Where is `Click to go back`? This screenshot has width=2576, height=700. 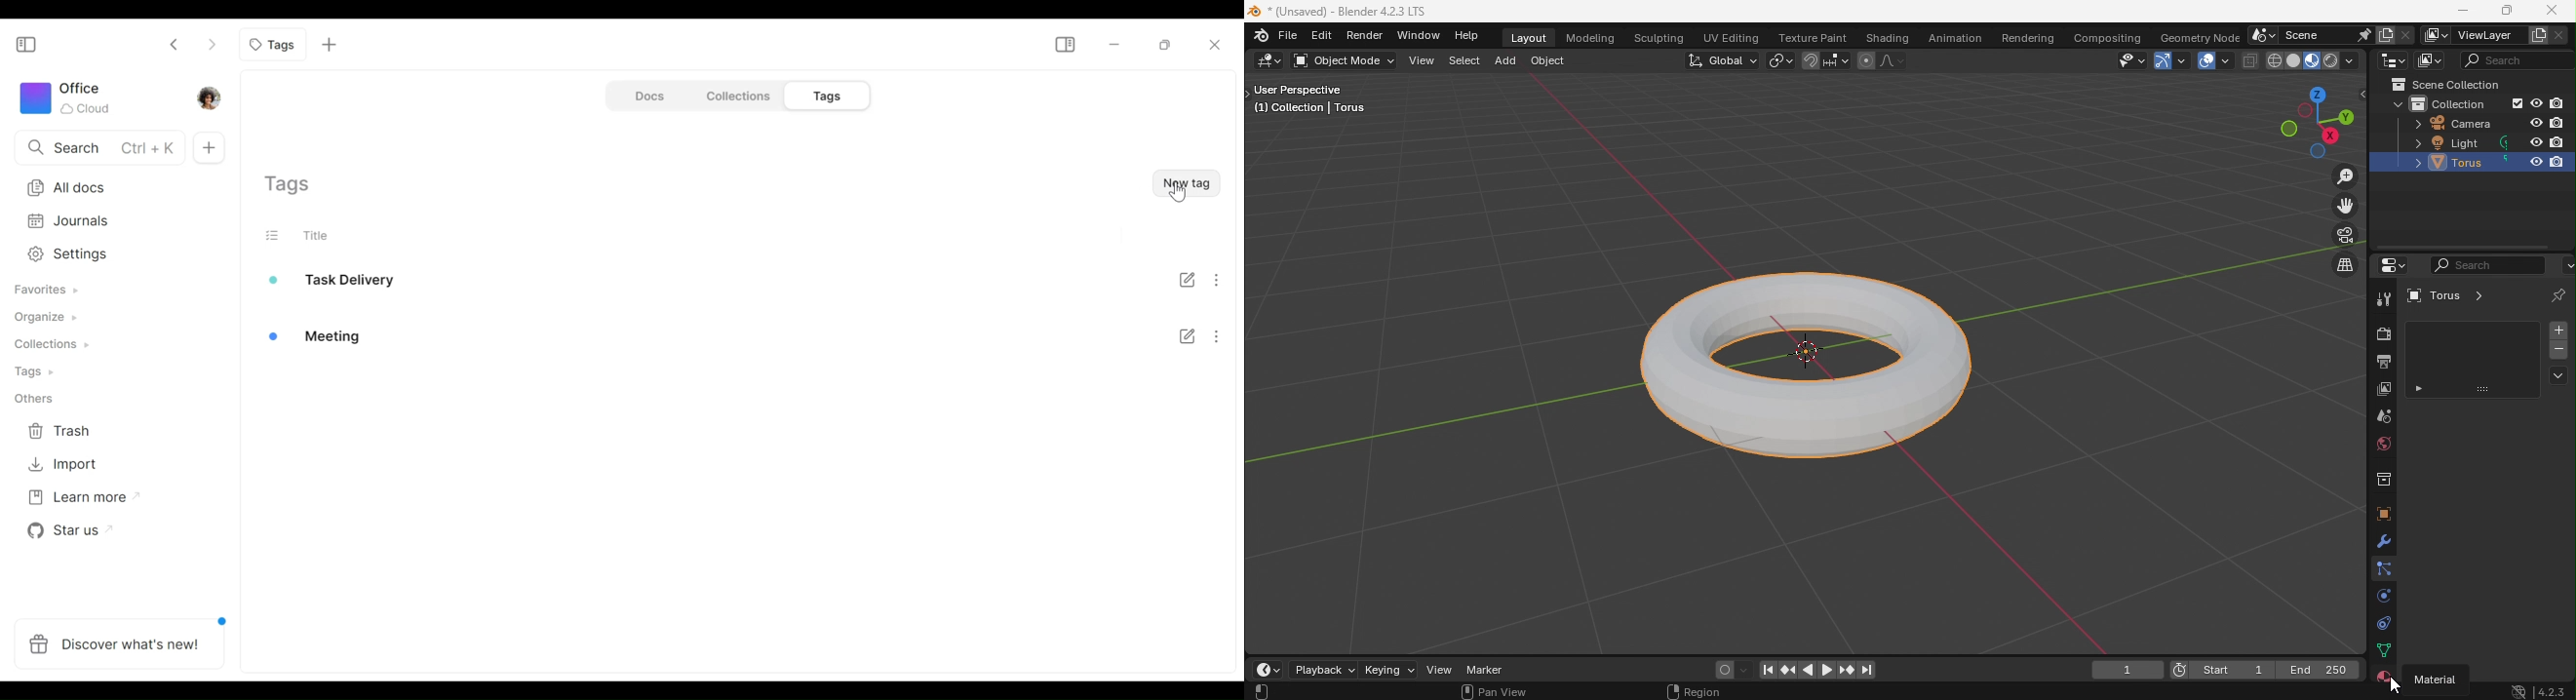 Click to go back is located at coordinates (176, 44).